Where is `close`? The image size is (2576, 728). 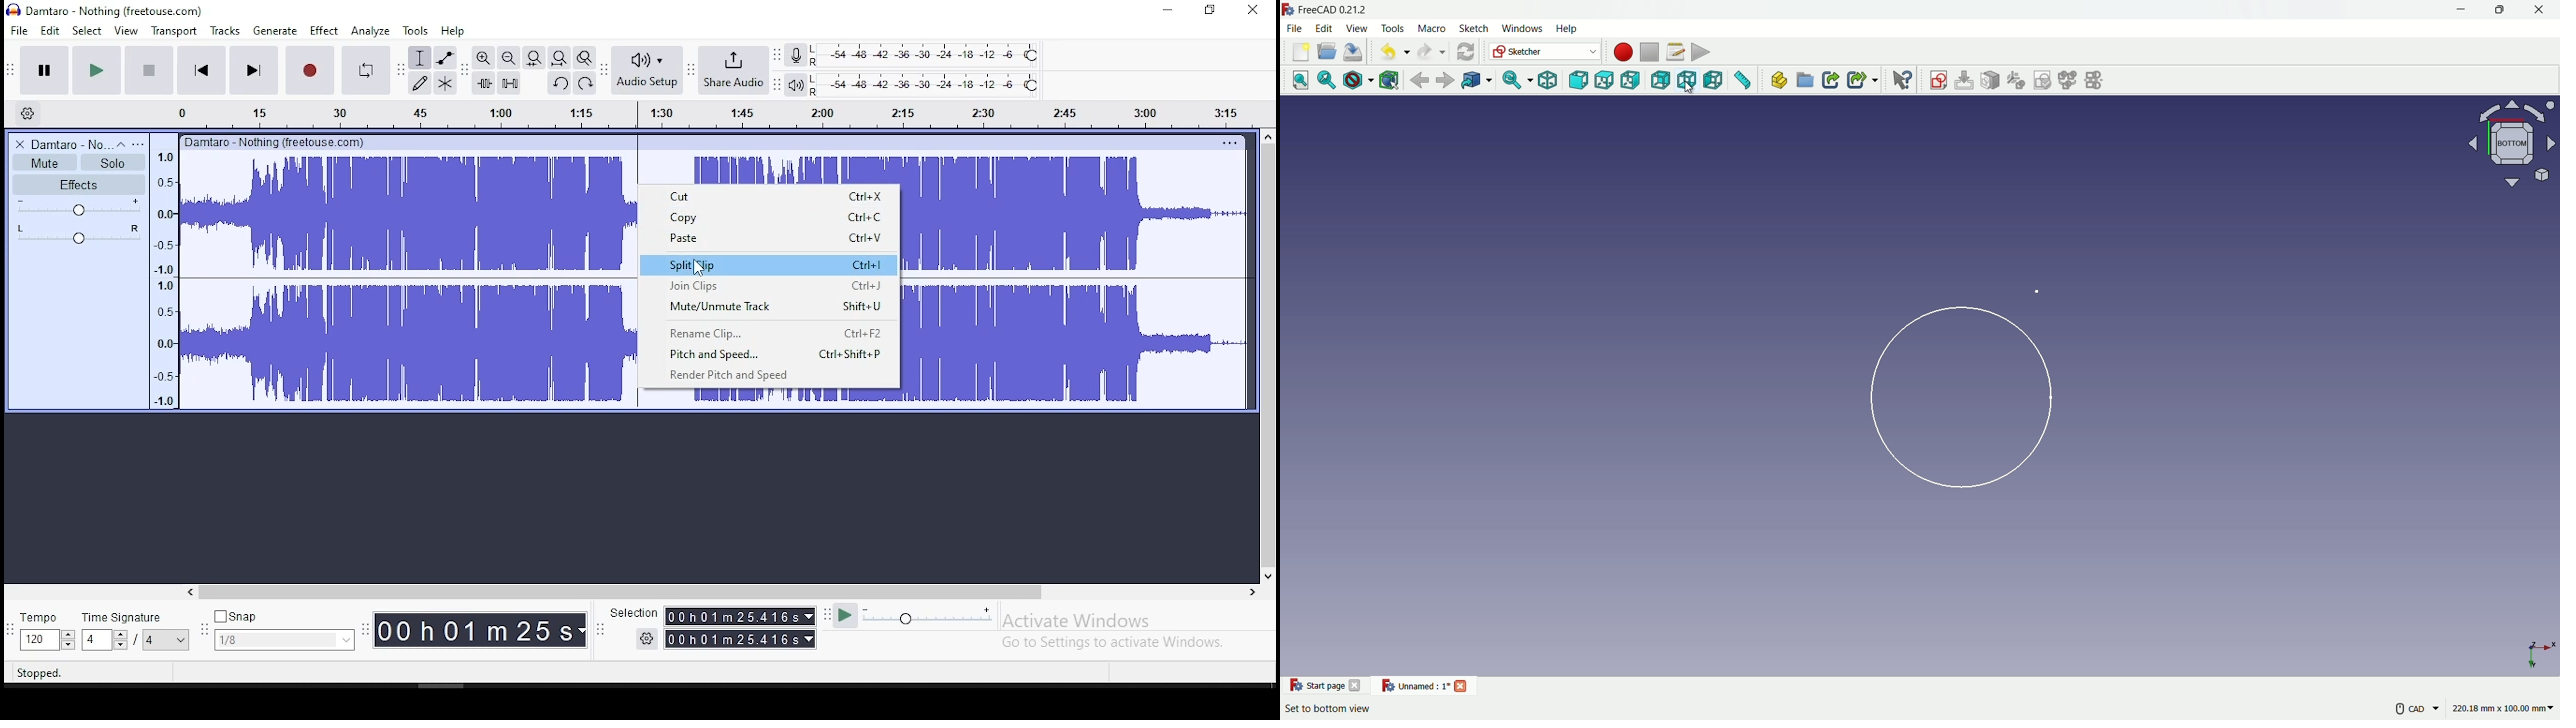 close is located at coordinates (1357, 685).